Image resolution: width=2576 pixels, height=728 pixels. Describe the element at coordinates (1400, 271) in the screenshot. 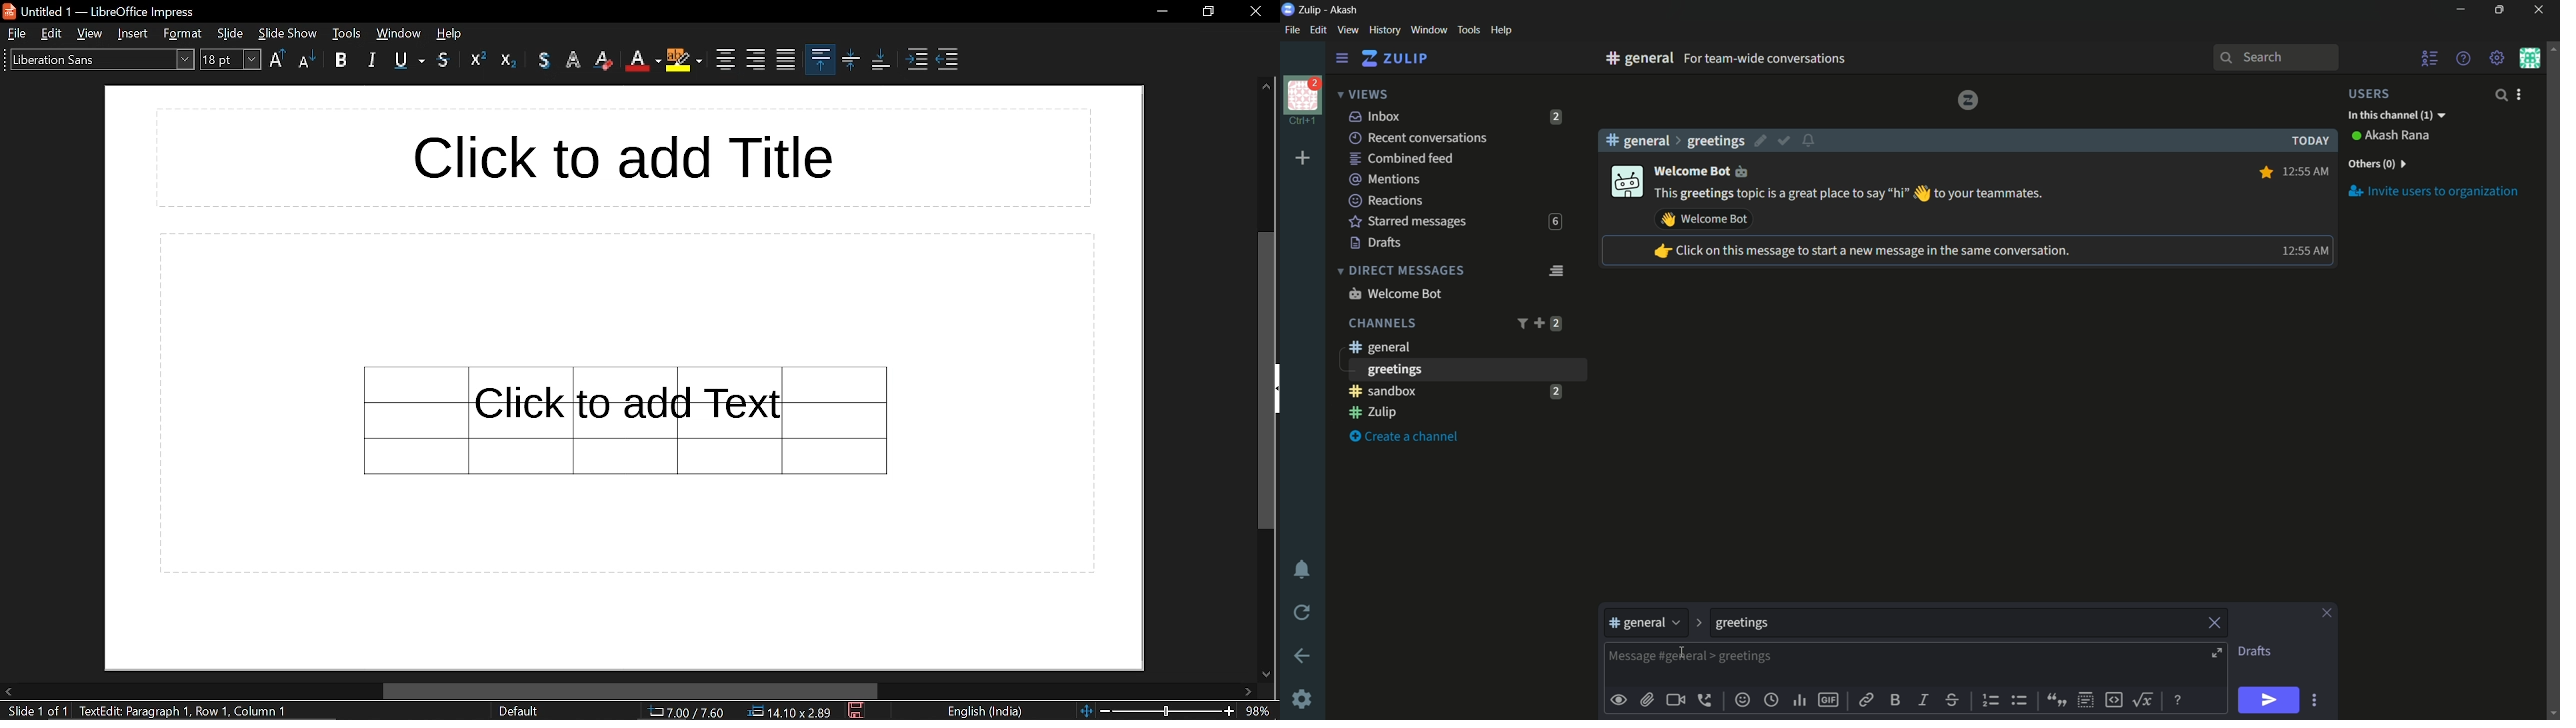

I see `direct messages dropdown` at that location.